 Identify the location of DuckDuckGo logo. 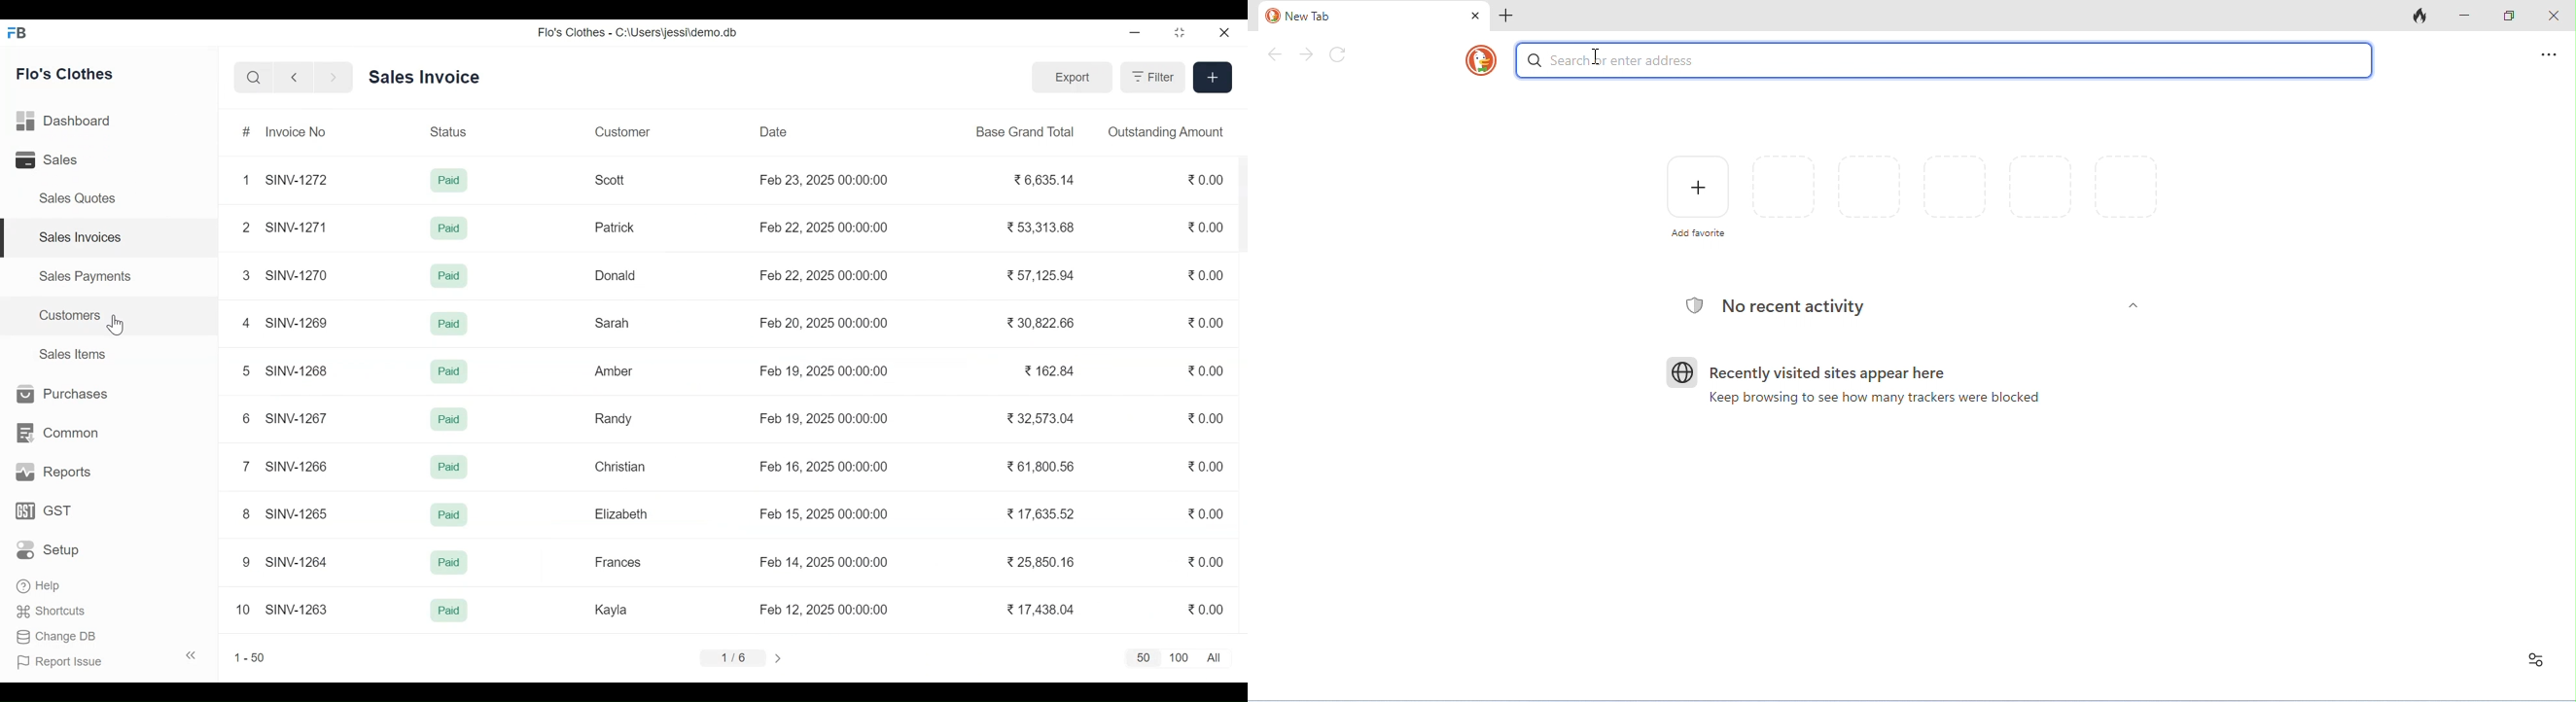
(1482, 59).